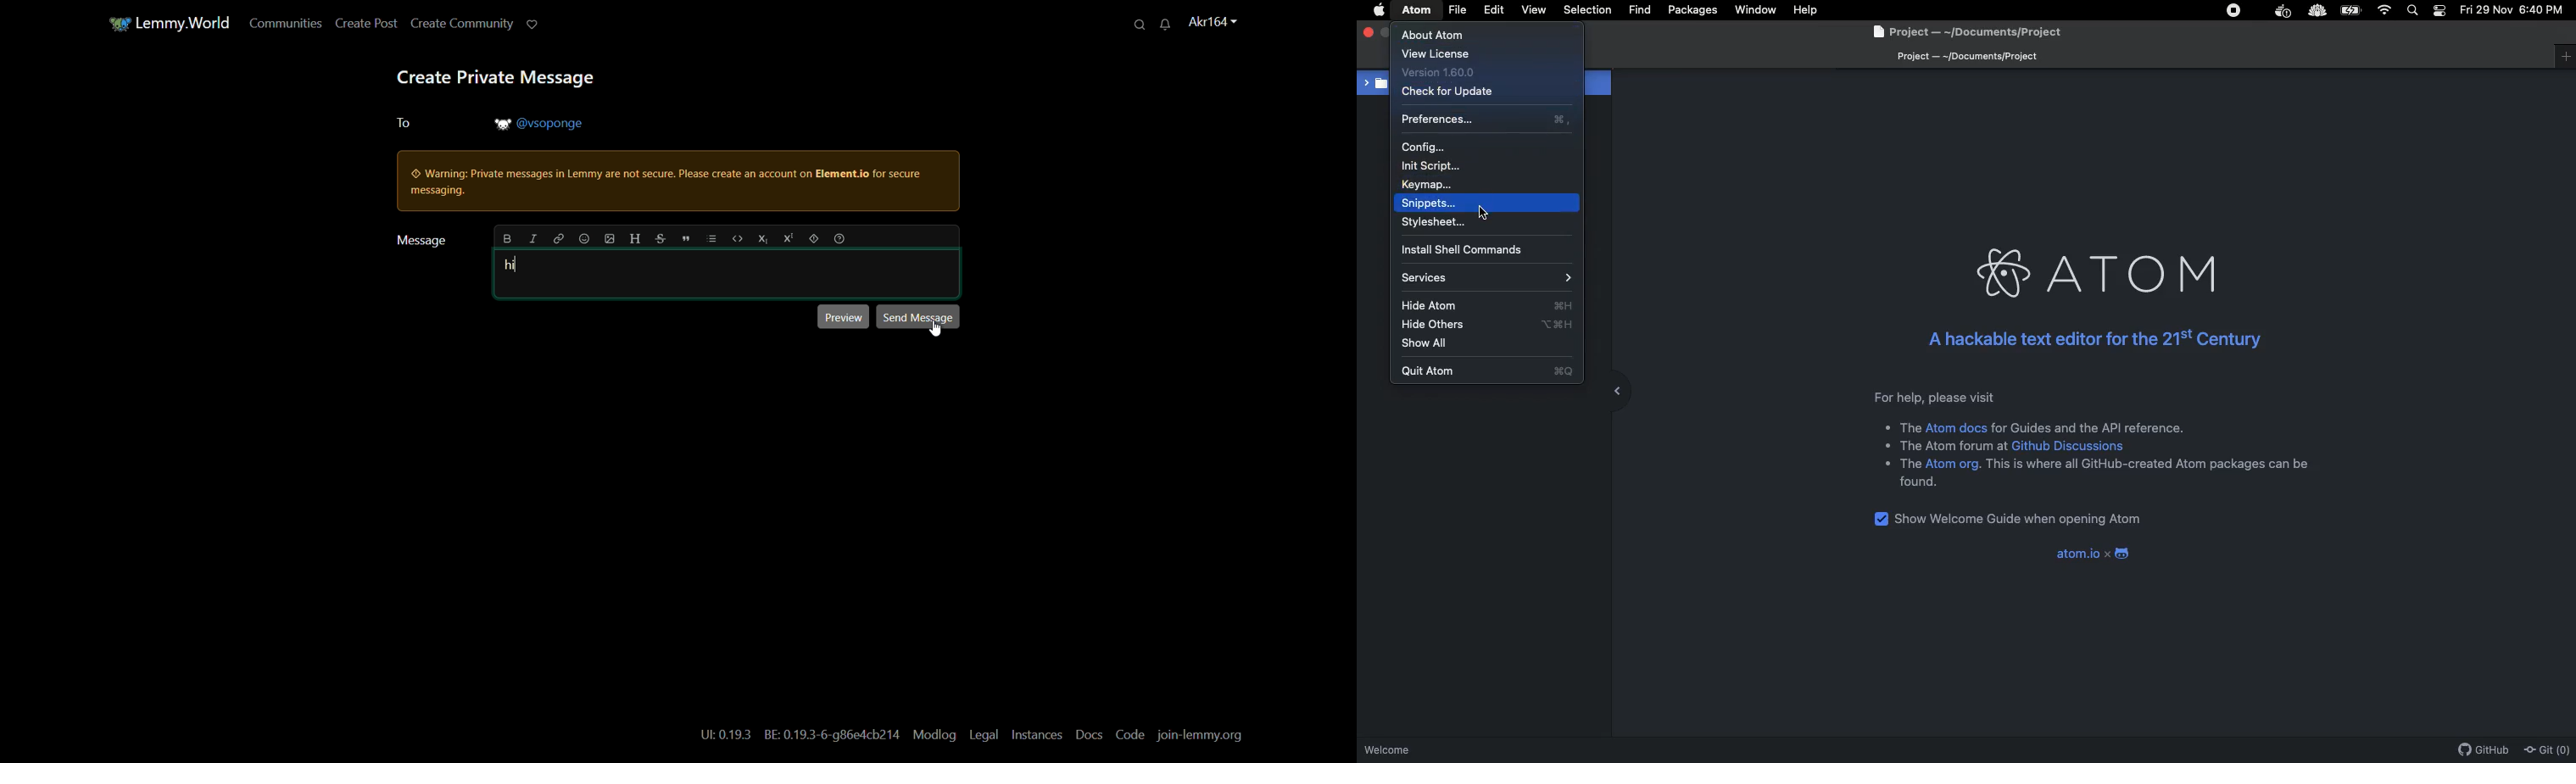  Describe the element at coordinates (455, 25) in the screenshot. I see `create community` at that location.